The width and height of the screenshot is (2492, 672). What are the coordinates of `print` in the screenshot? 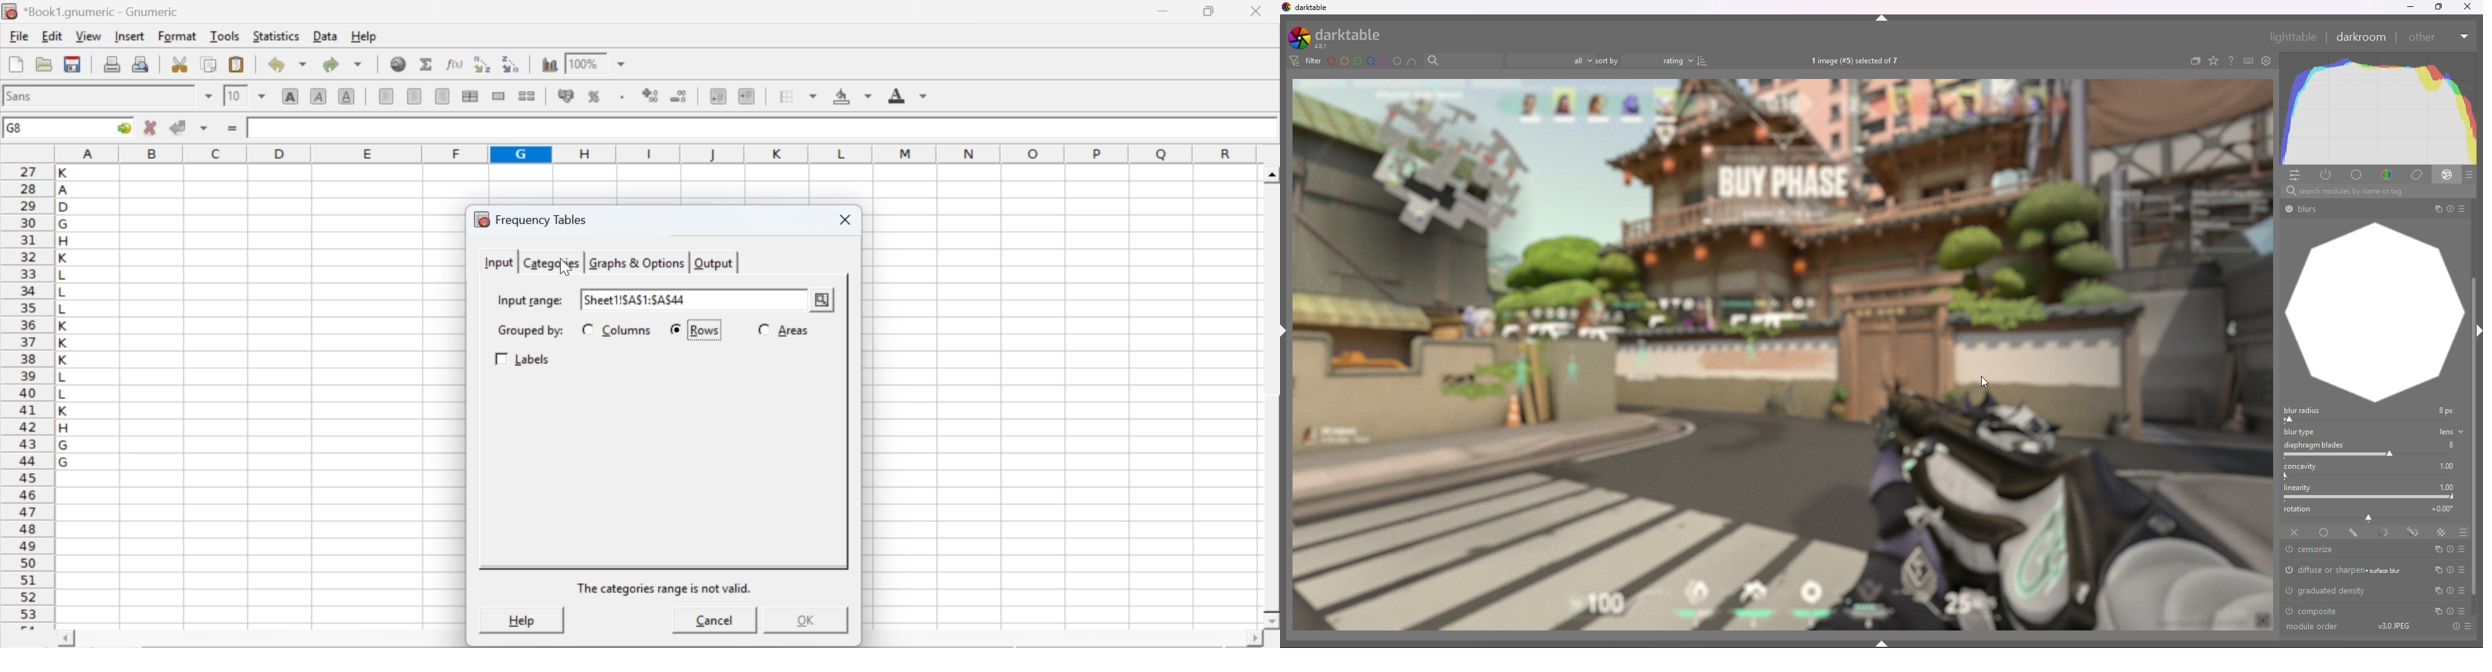 It's located at (112, 63).